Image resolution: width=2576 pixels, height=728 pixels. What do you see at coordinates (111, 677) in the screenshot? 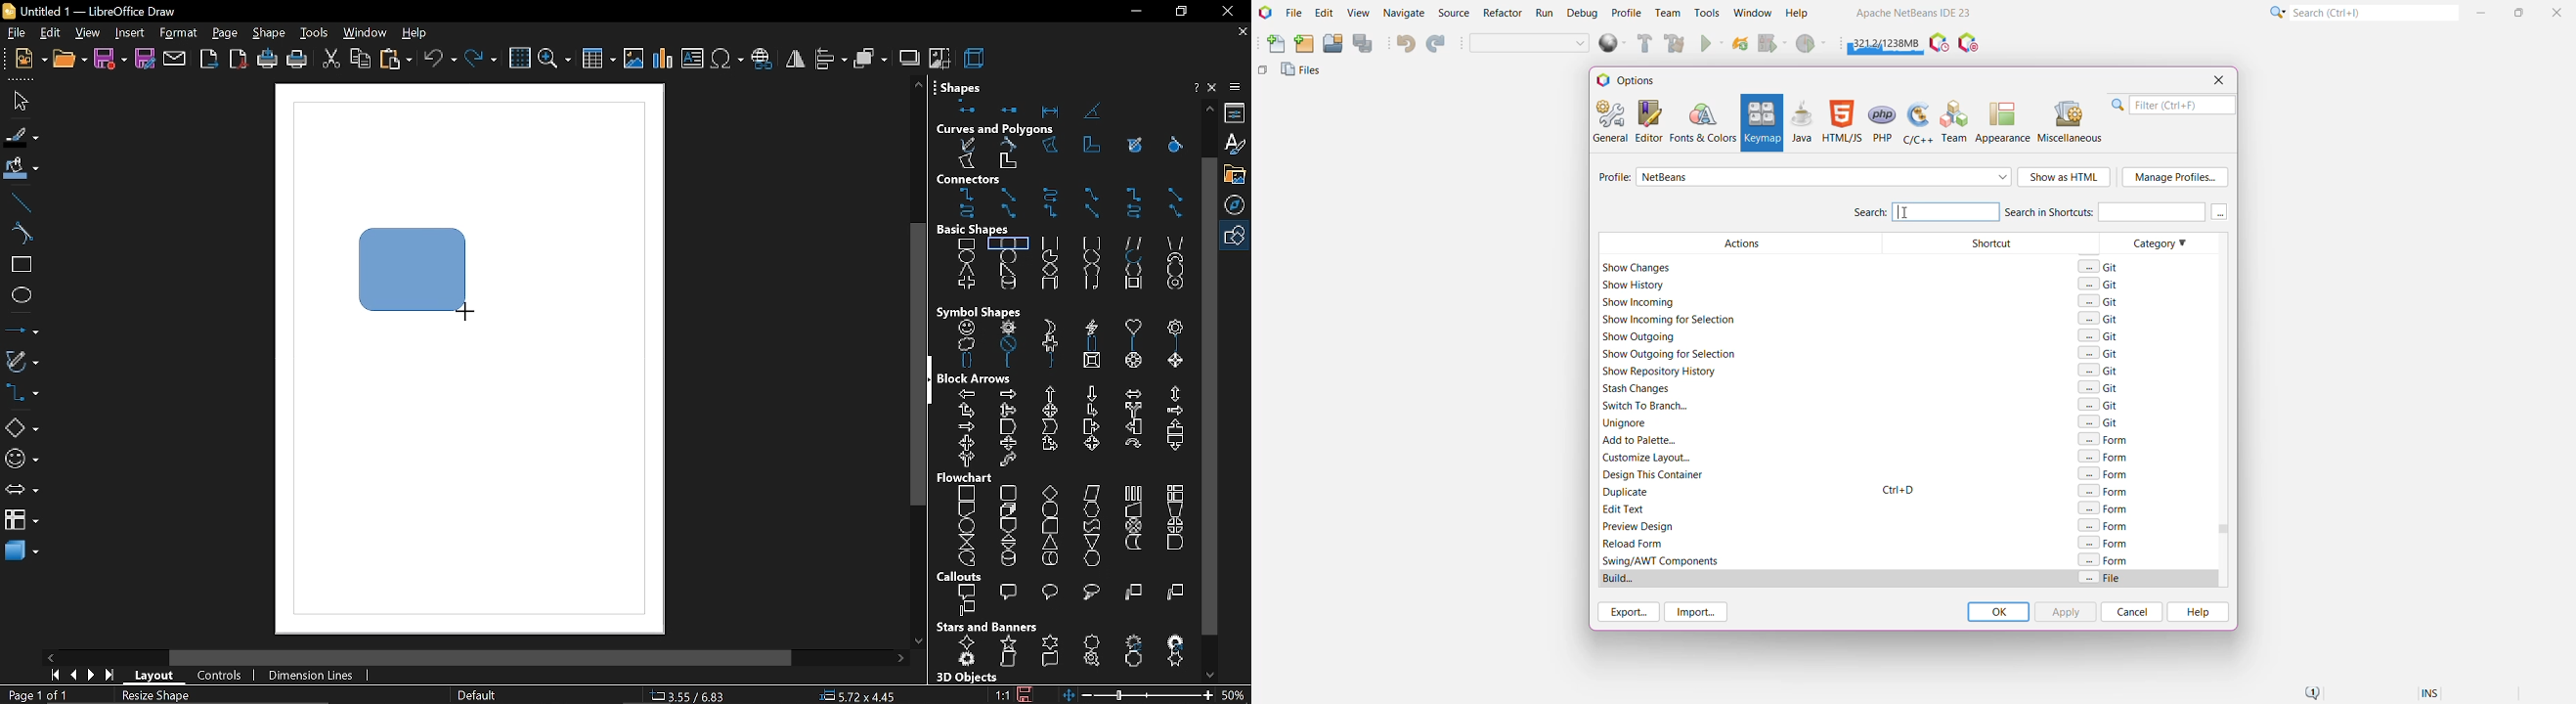
I see `go to last page` at bounding box center [111, 677].